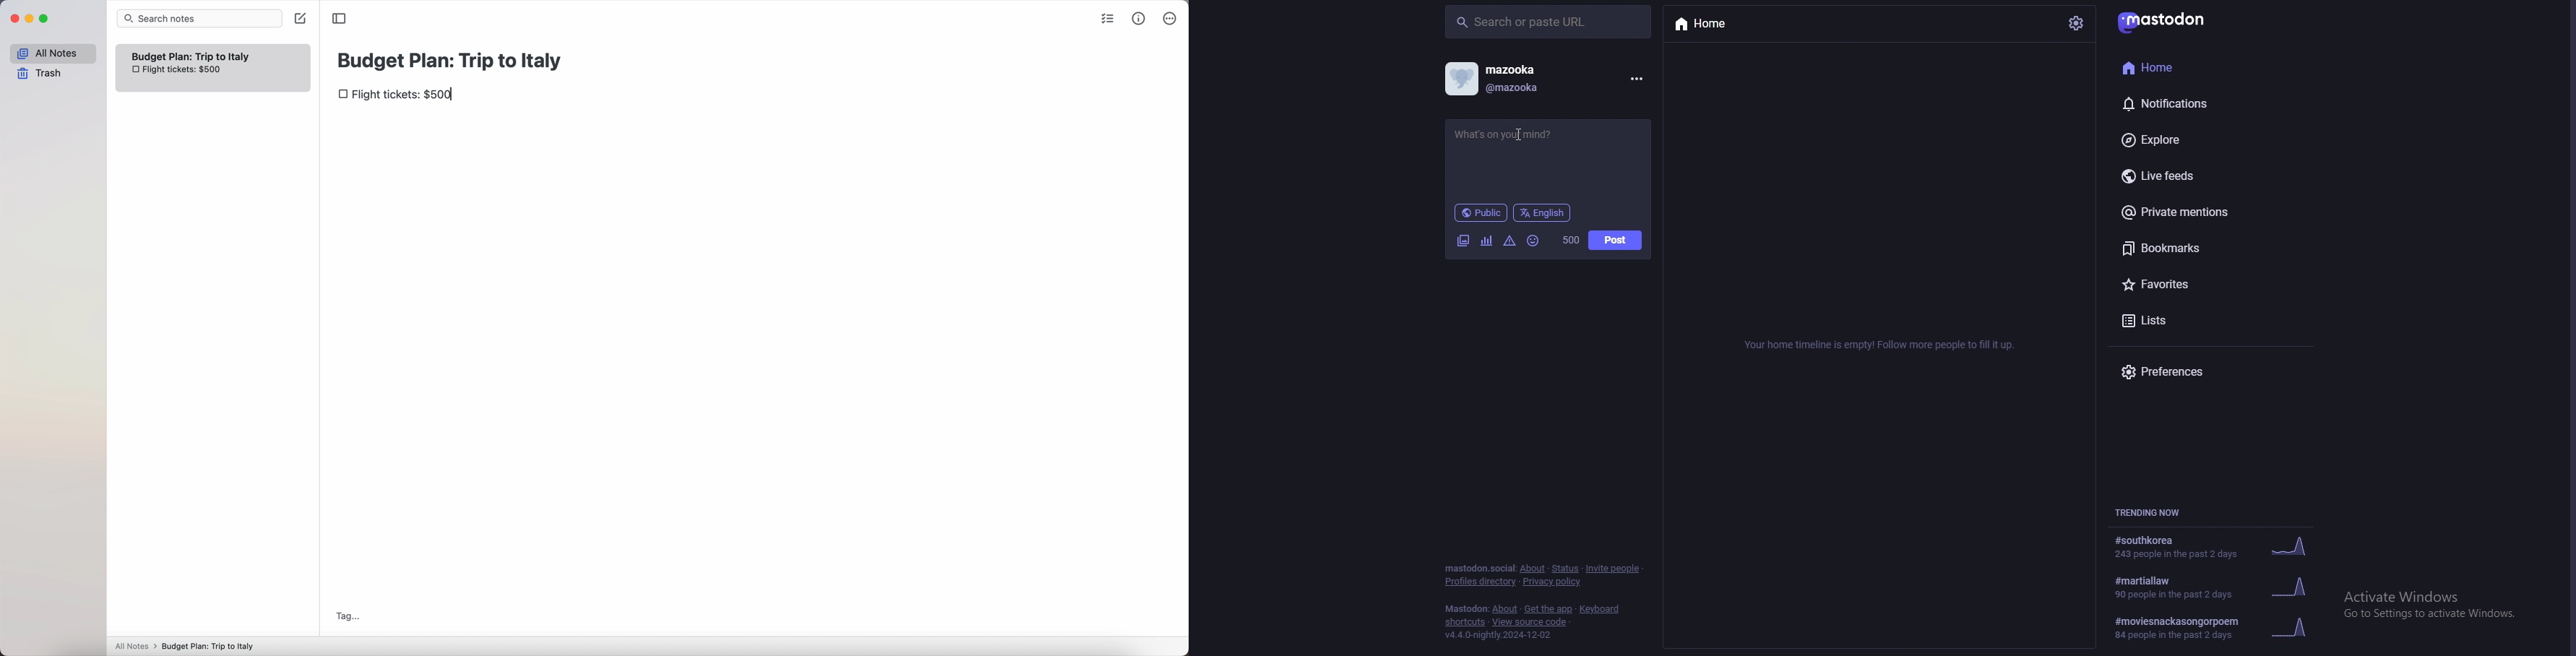 The image size is (2576, 672). What do you see at coordinates (1465, 622) in the screenshot?
I see `shortcuts` at bounding box center [1465, 622].